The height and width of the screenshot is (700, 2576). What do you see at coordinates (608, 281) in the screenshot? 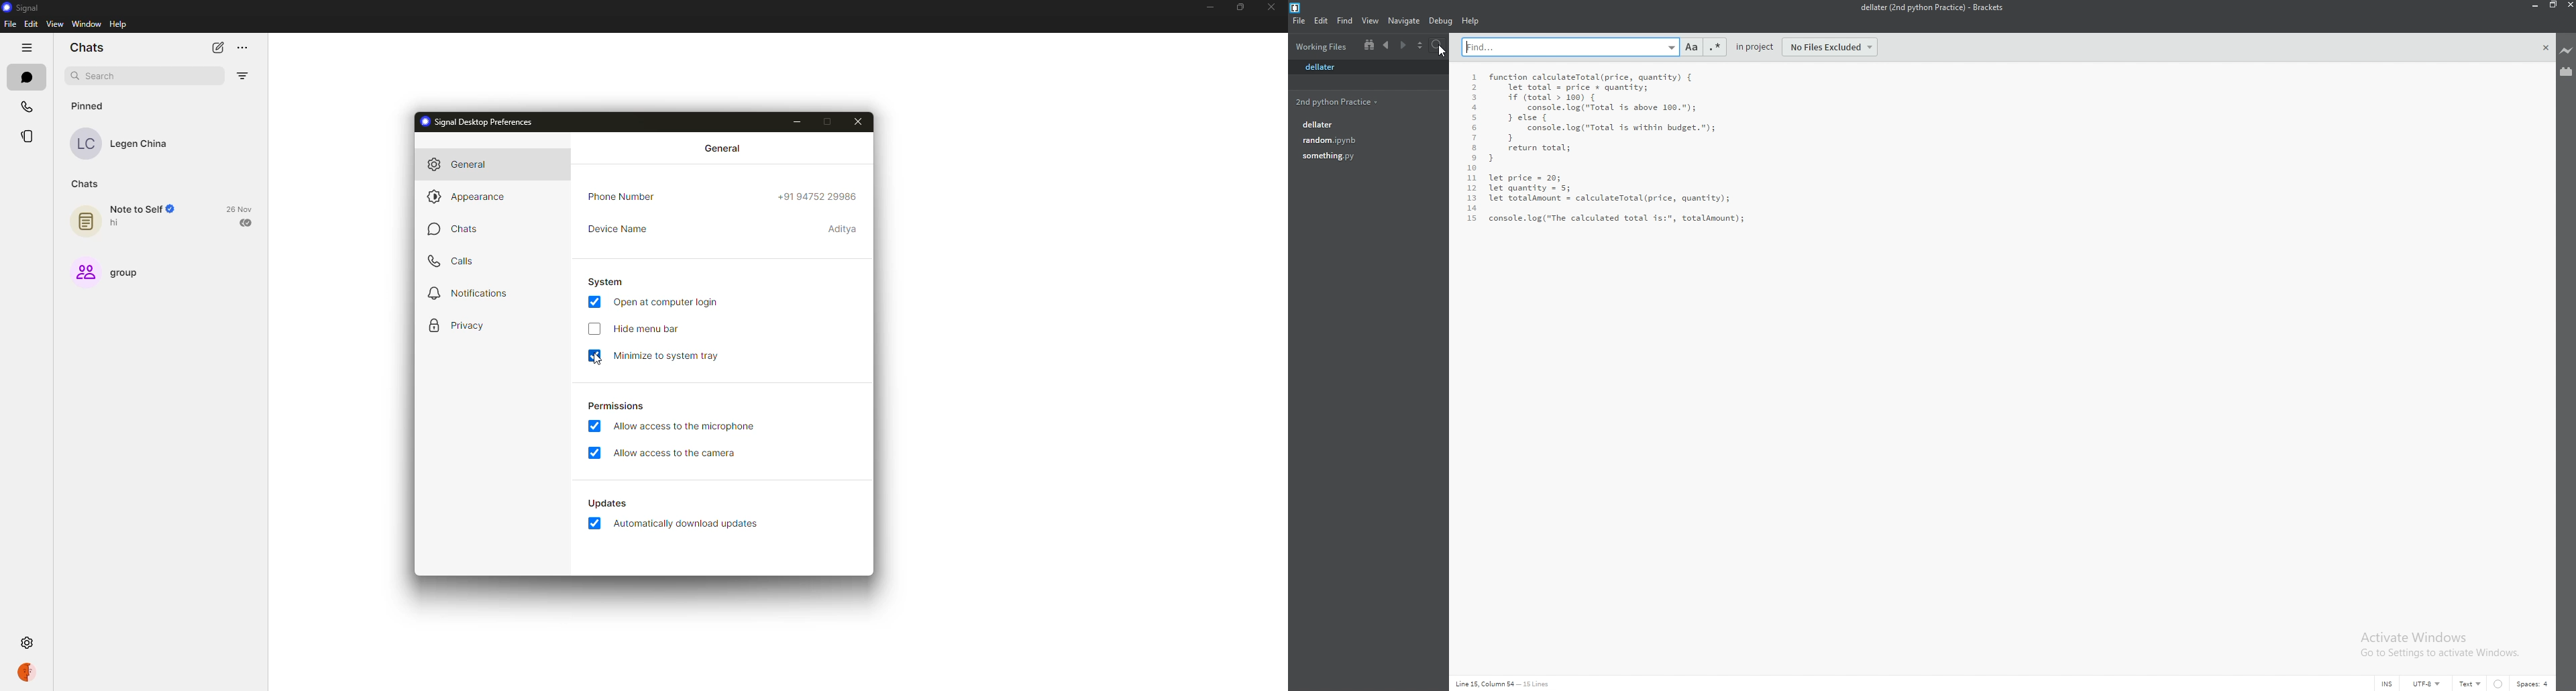
I see `system` at bounding box center [608, 281].